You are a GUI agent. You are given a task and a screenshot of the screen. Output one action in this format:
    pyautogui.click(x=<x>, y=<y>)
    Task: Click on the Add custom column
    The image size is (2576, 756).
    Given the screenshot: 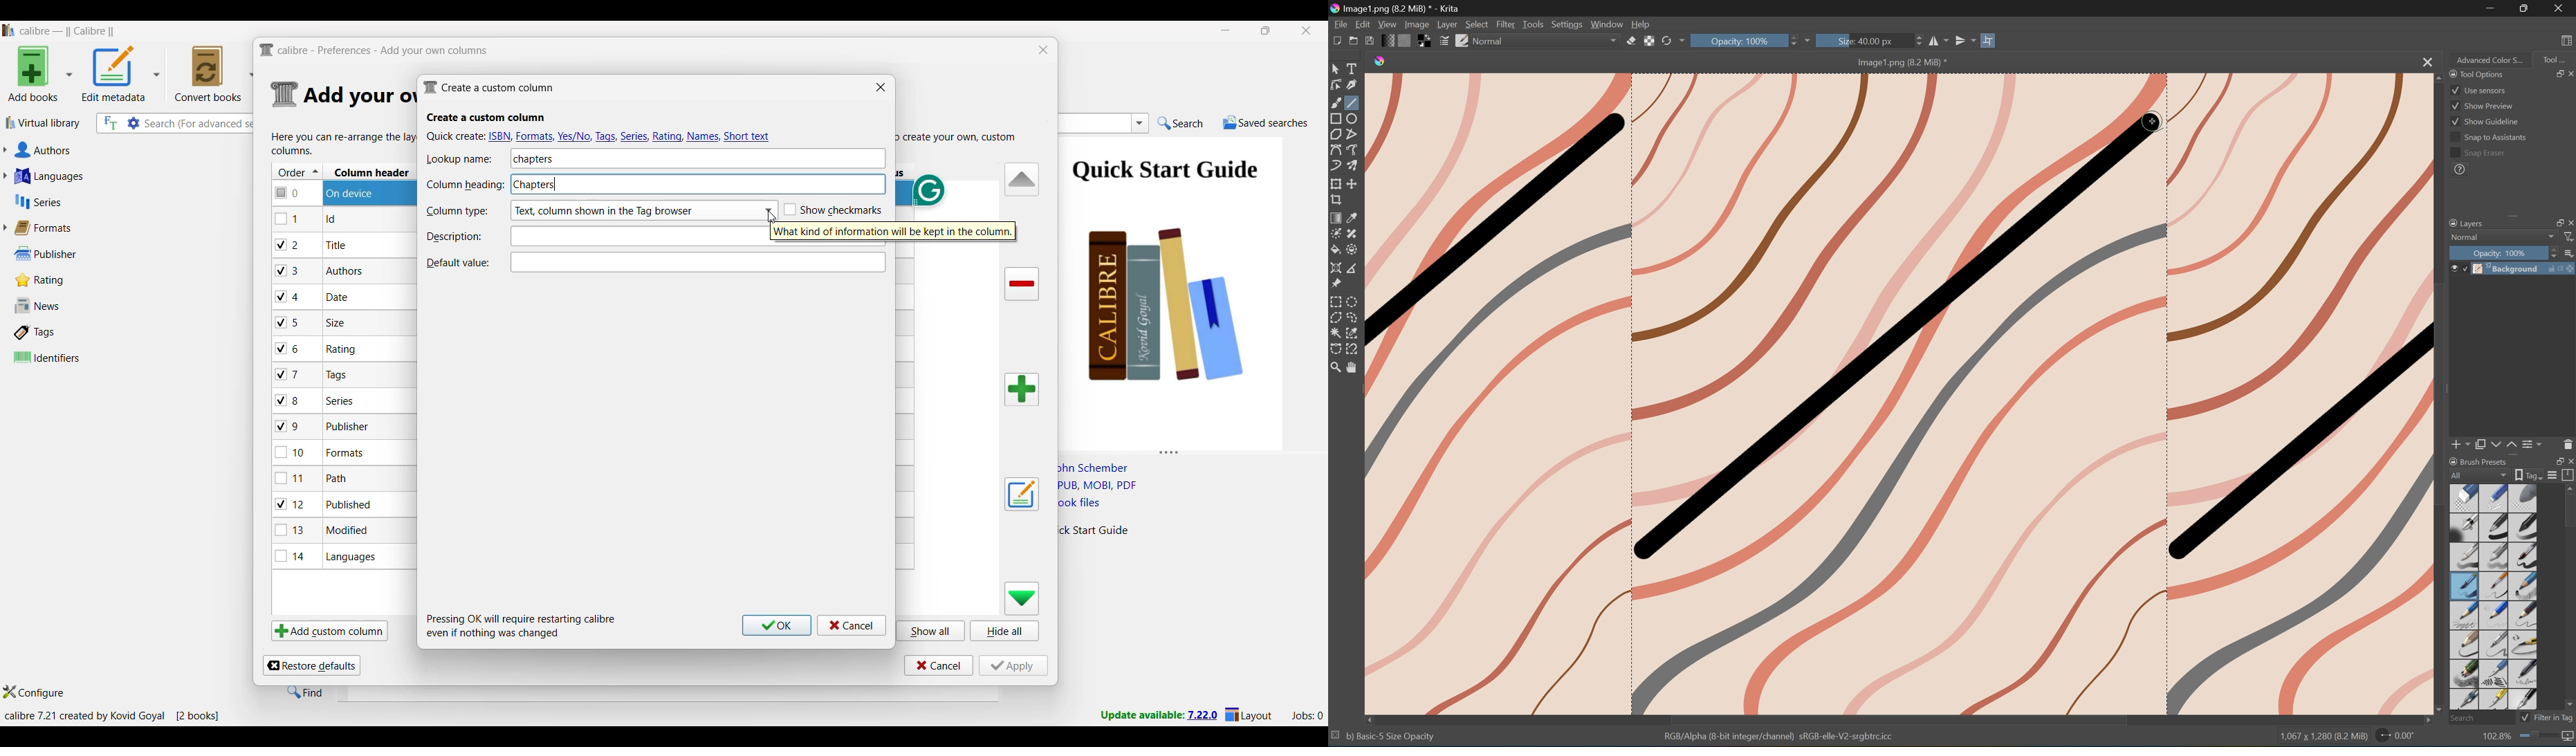 What is the action you would take?
    pyautogui.click(x=329, y=630)
    